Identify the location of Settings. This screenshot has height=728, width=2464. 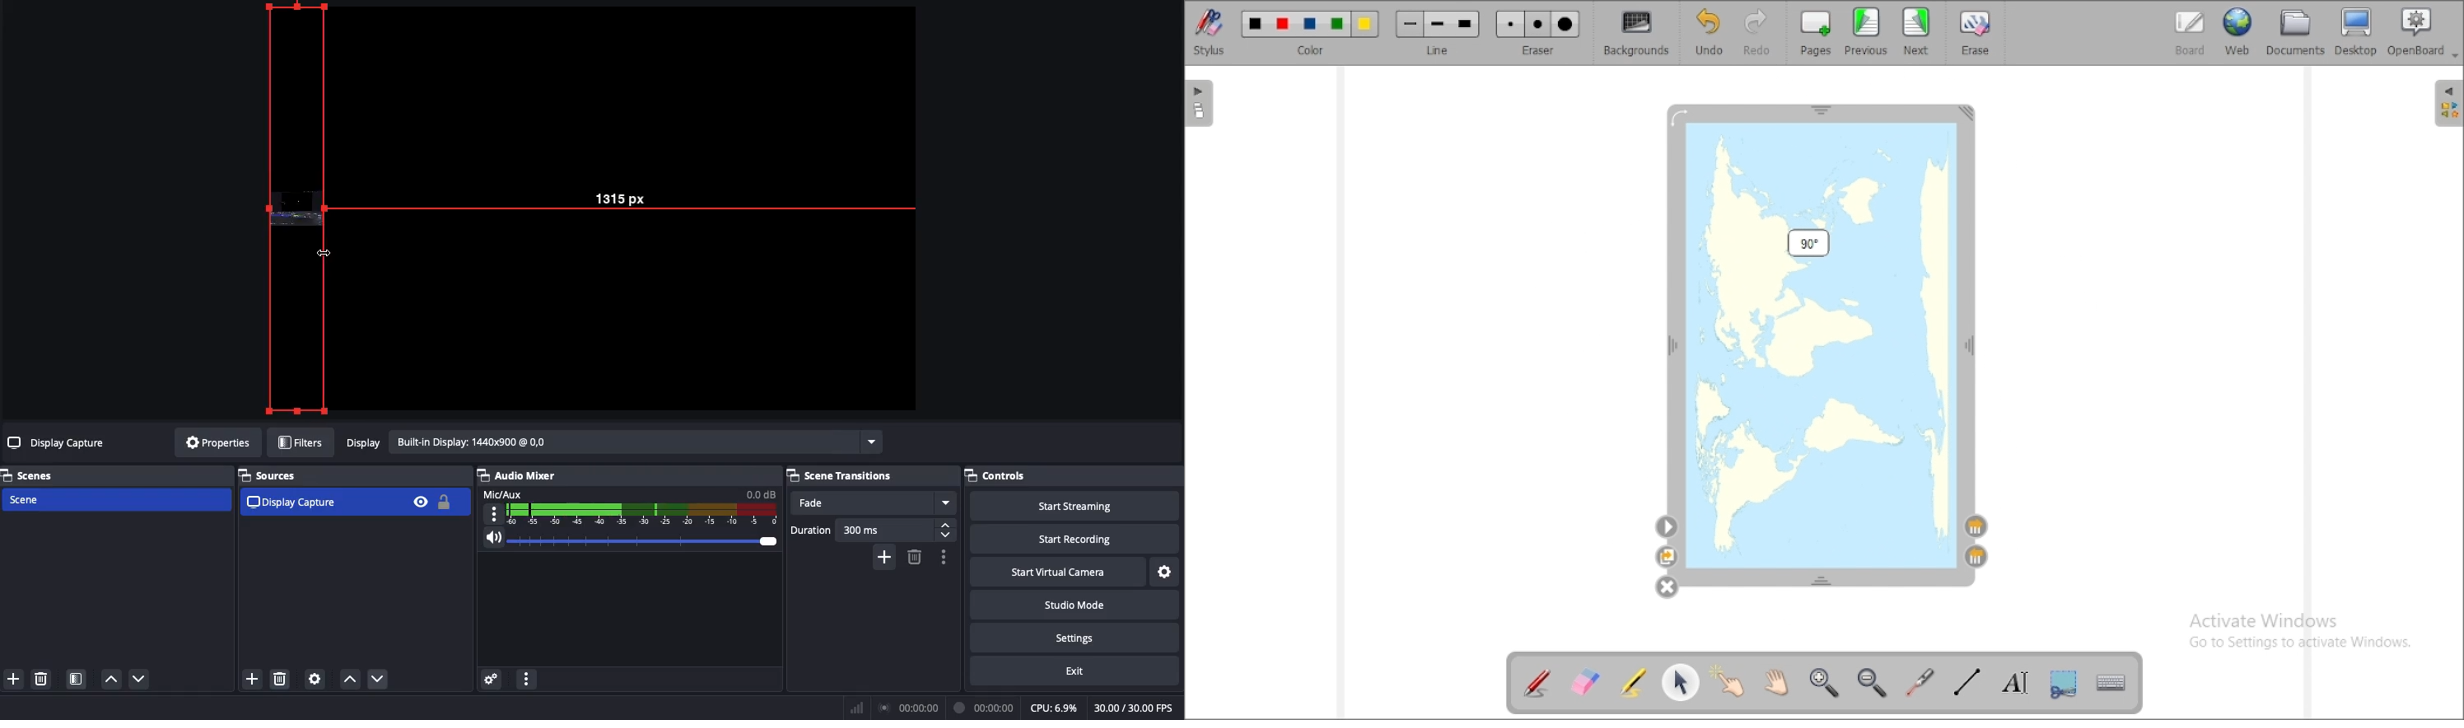
(1073, 635).